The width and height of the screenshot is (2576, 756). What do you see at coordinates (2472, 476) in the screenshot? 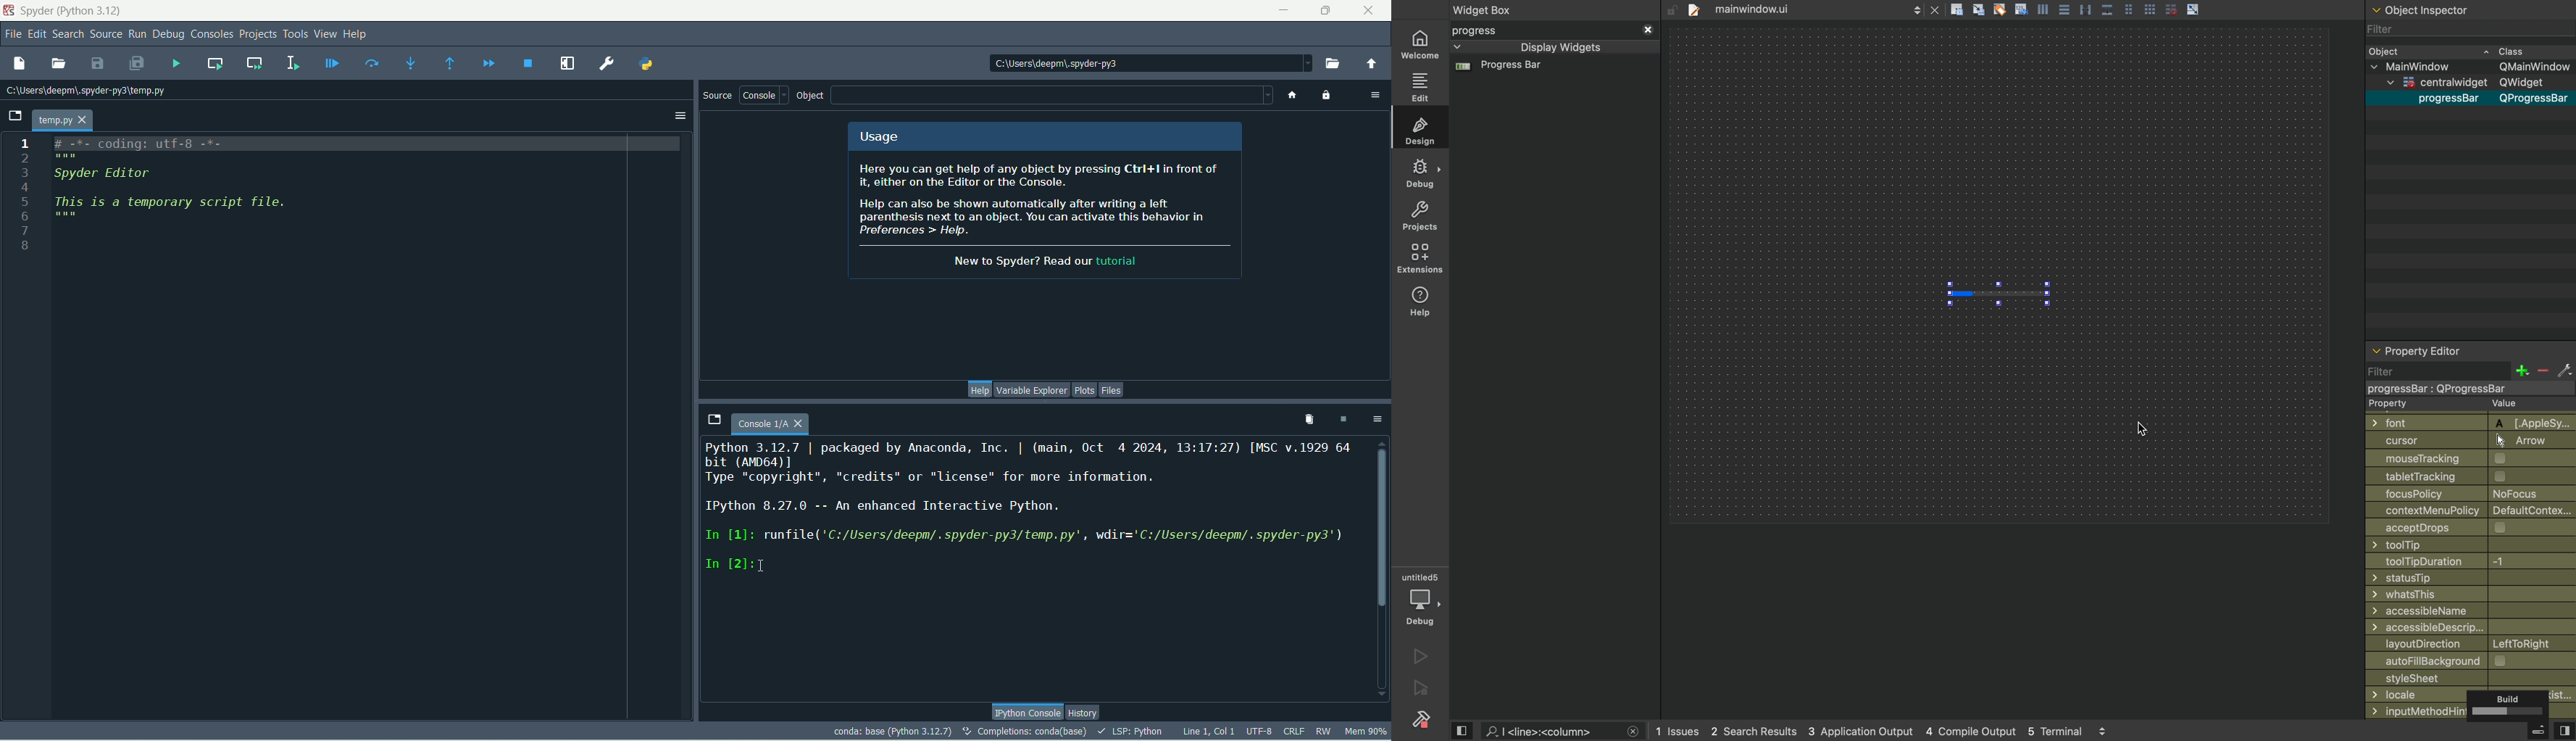
I see `tabletracking` at bounding box center [2472, 476].